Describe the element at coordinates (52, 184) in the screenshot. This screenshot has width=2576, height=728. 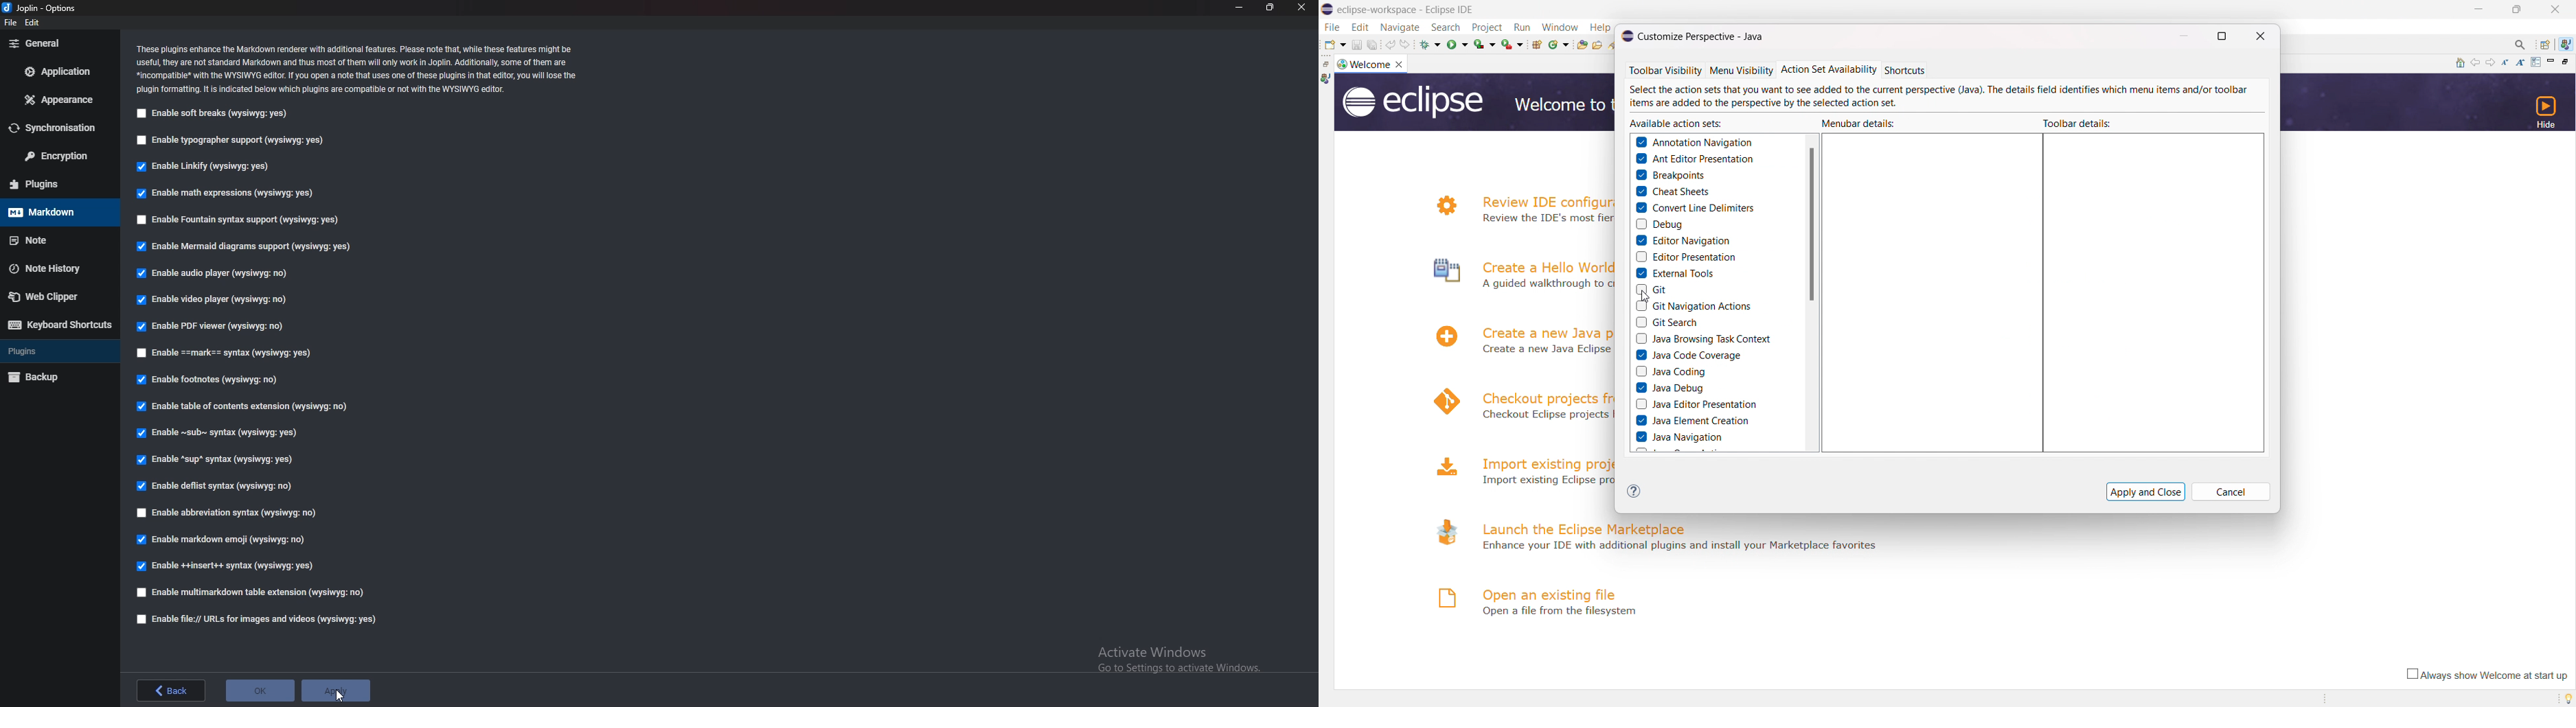
I see `Plugins` at that location.